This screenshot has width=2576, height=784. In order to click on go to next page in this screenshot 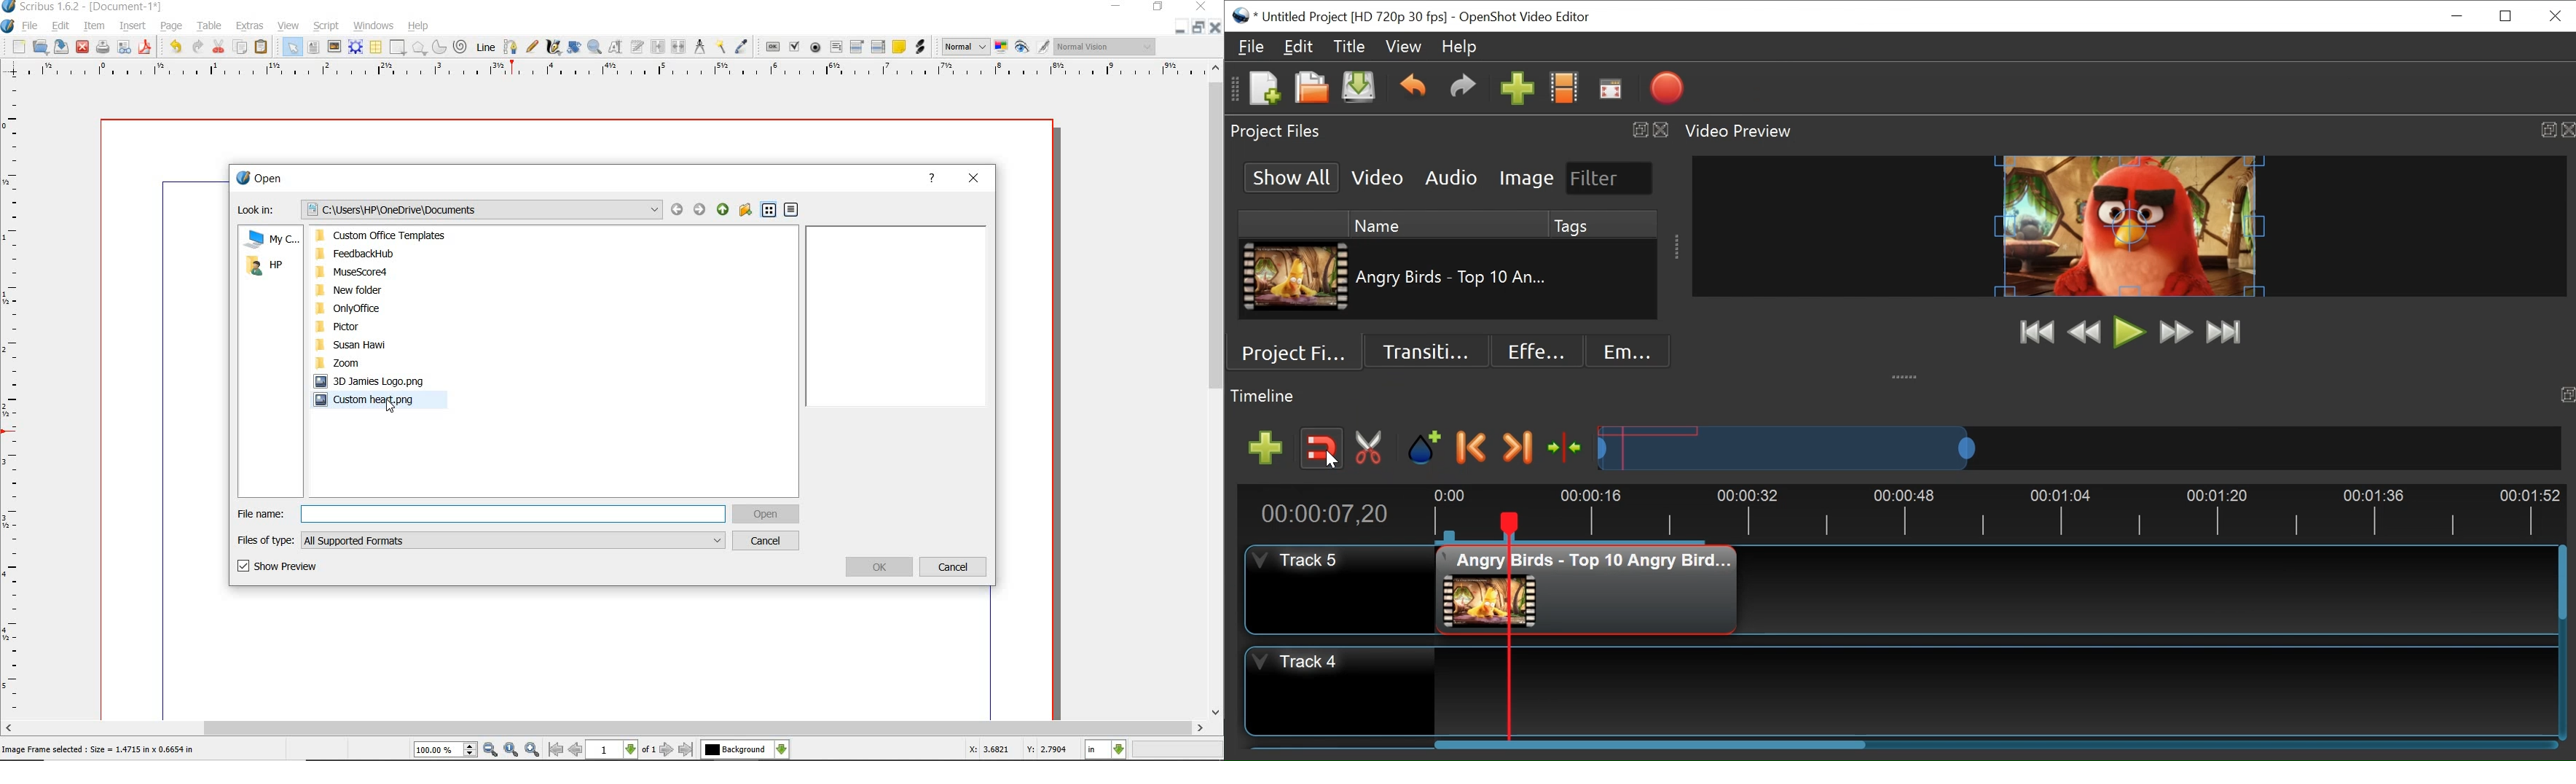, I will do `click(667, 749)`.